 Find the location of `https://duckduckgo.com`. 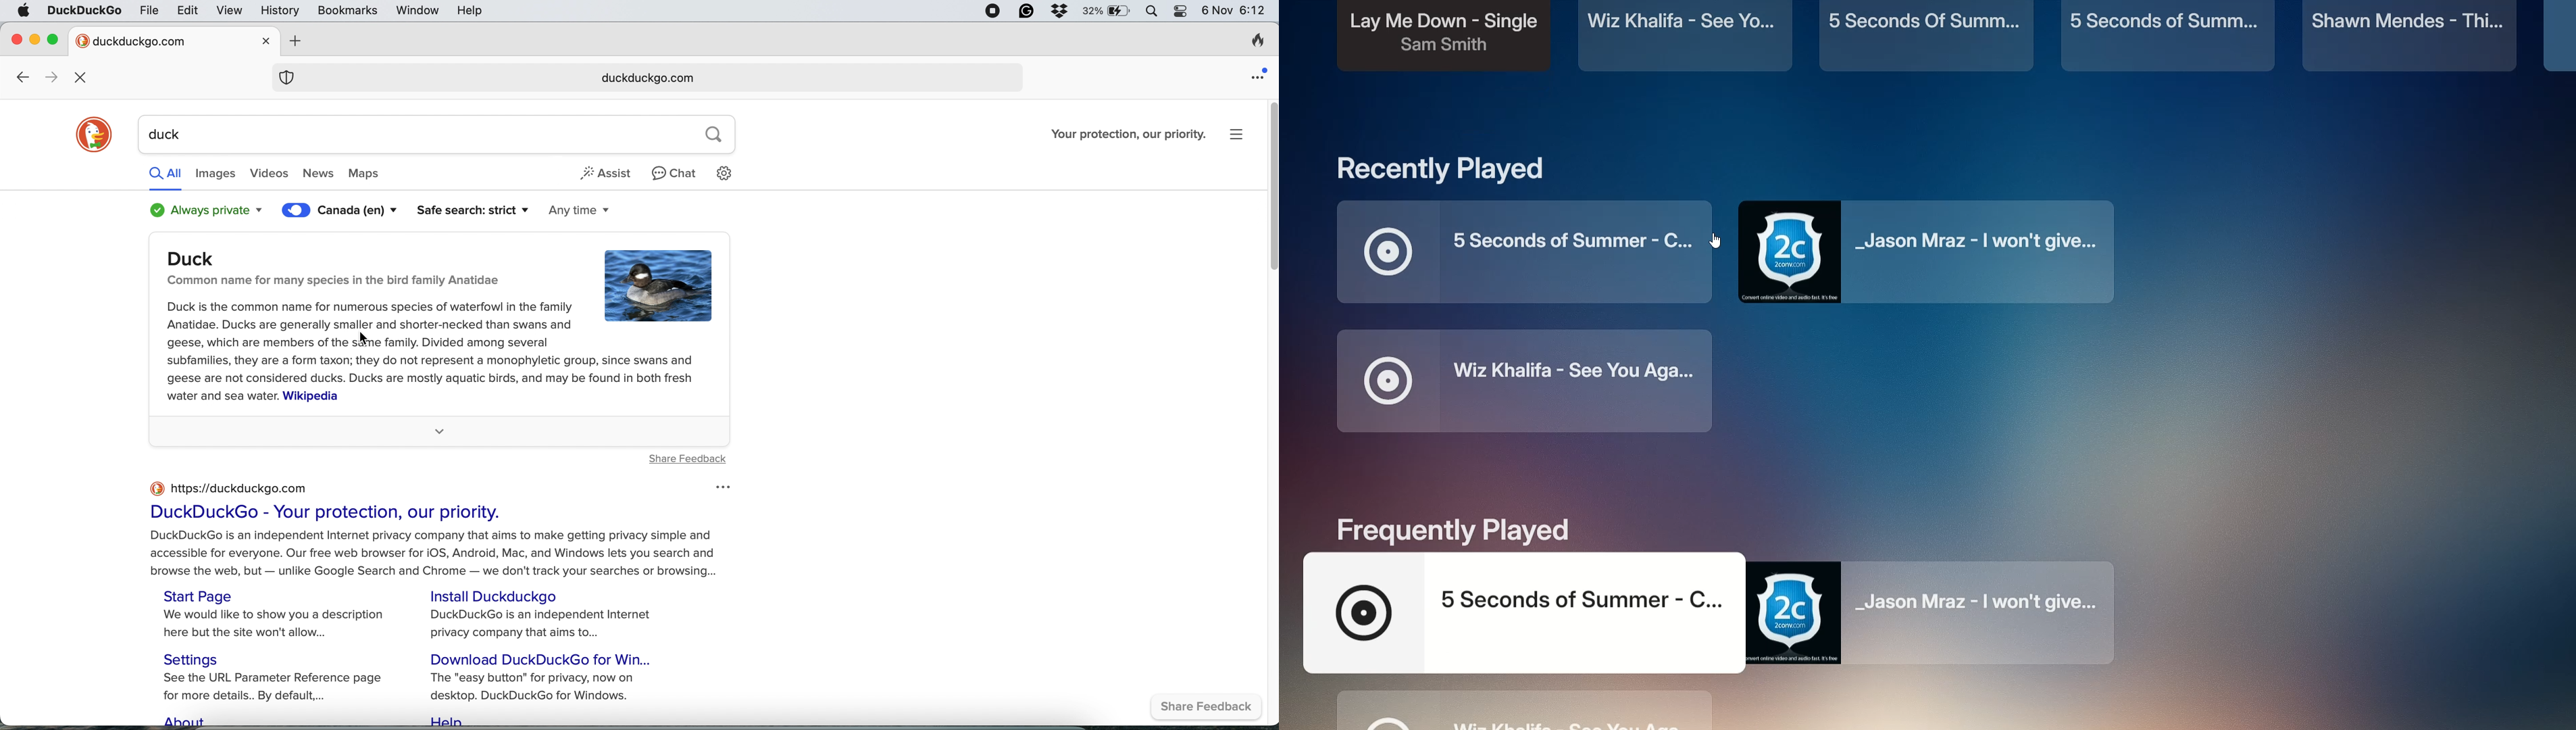

https://duckduckgo.com is located at coordinates (241, 488).